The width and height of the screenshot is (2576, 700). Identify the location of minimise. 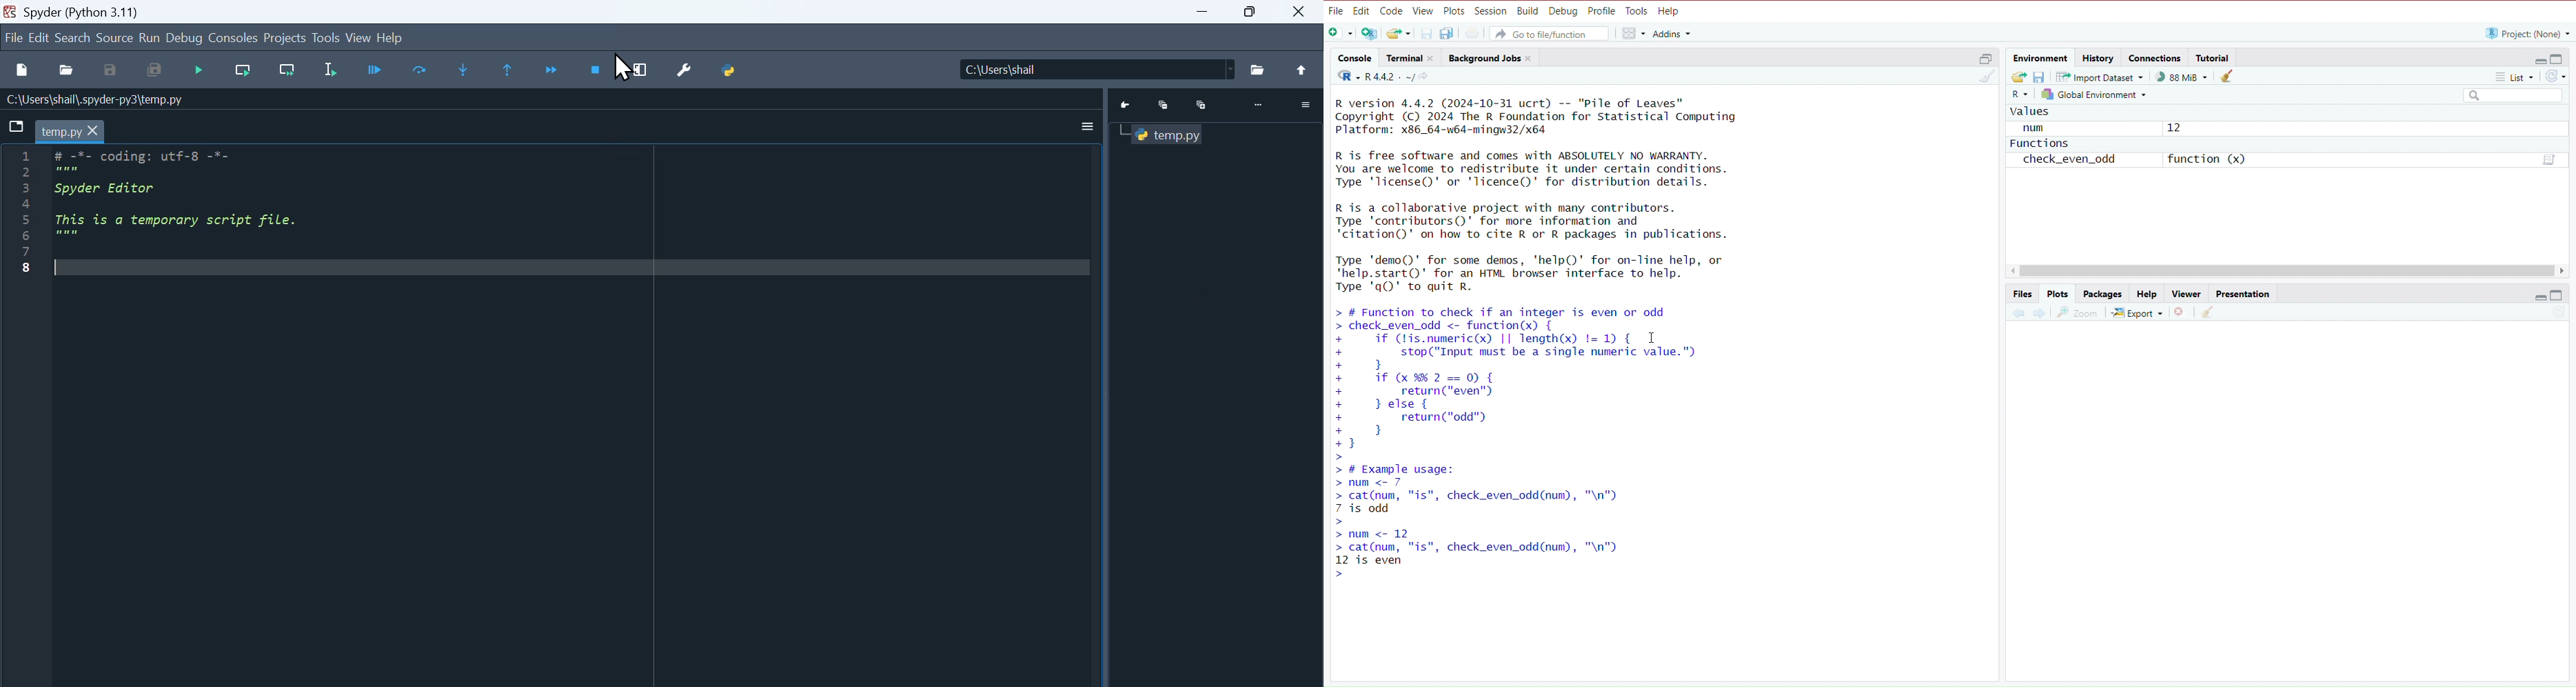
(1201, 11).